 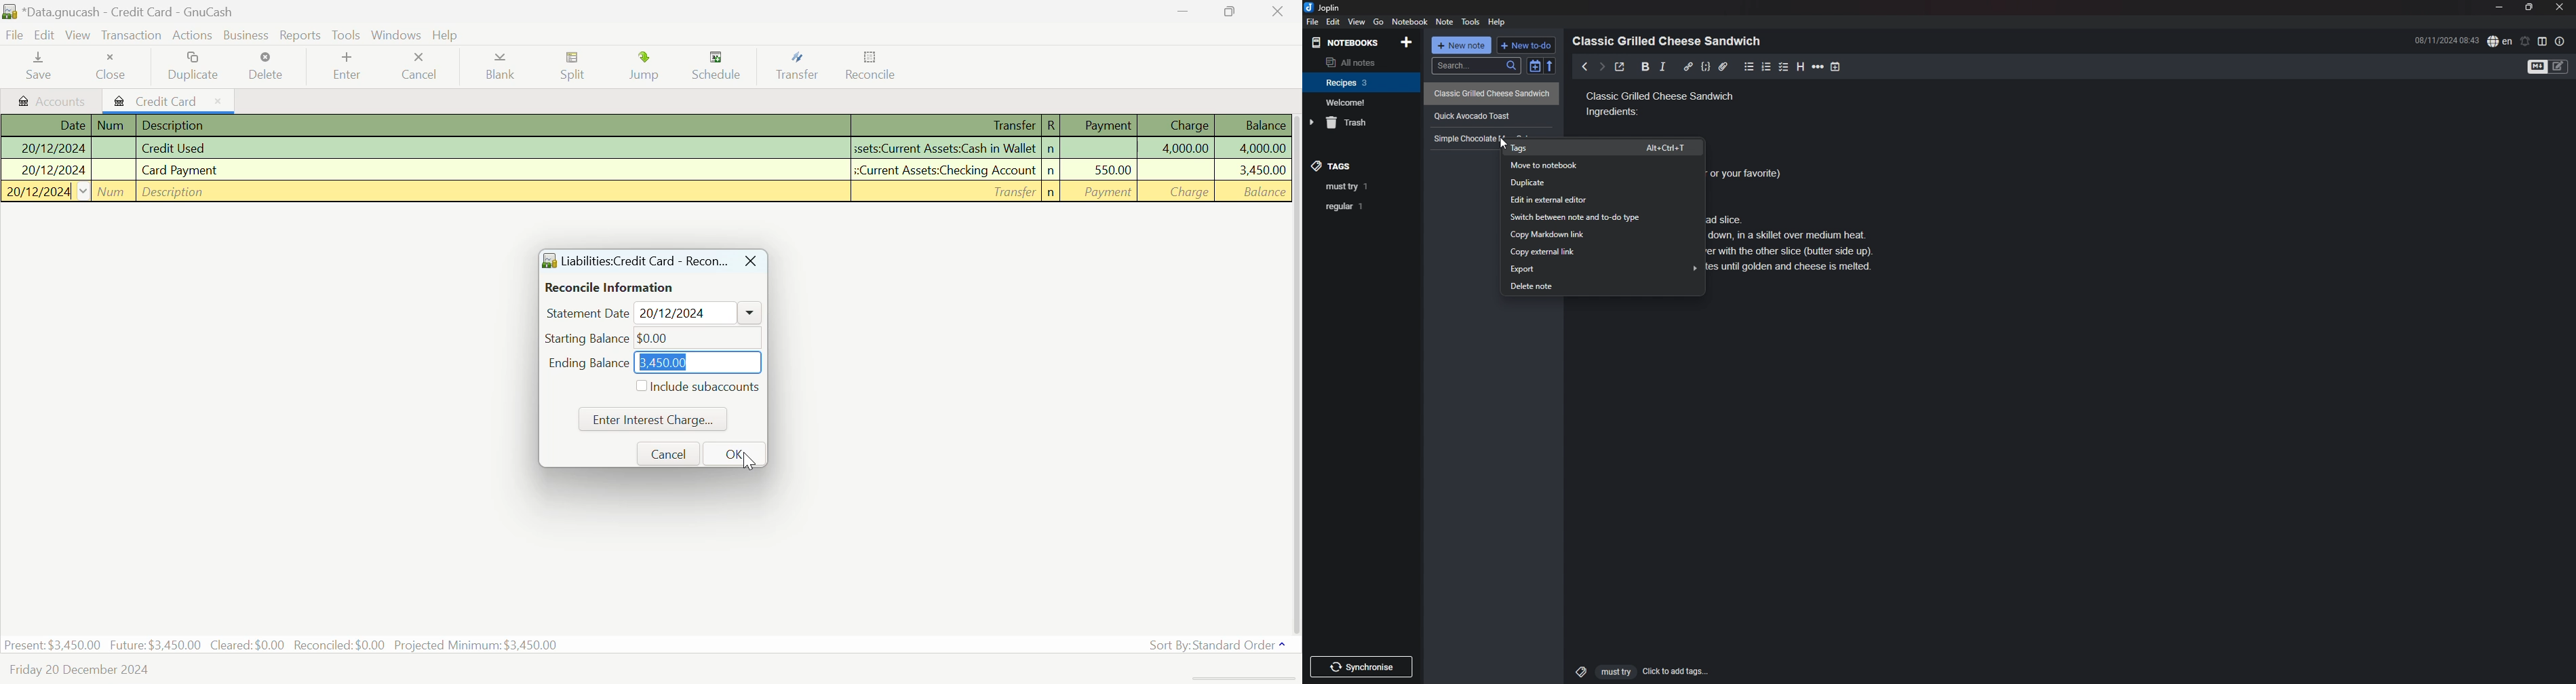 I want to click on quick avocado toast, so click(x=1479, y=113).